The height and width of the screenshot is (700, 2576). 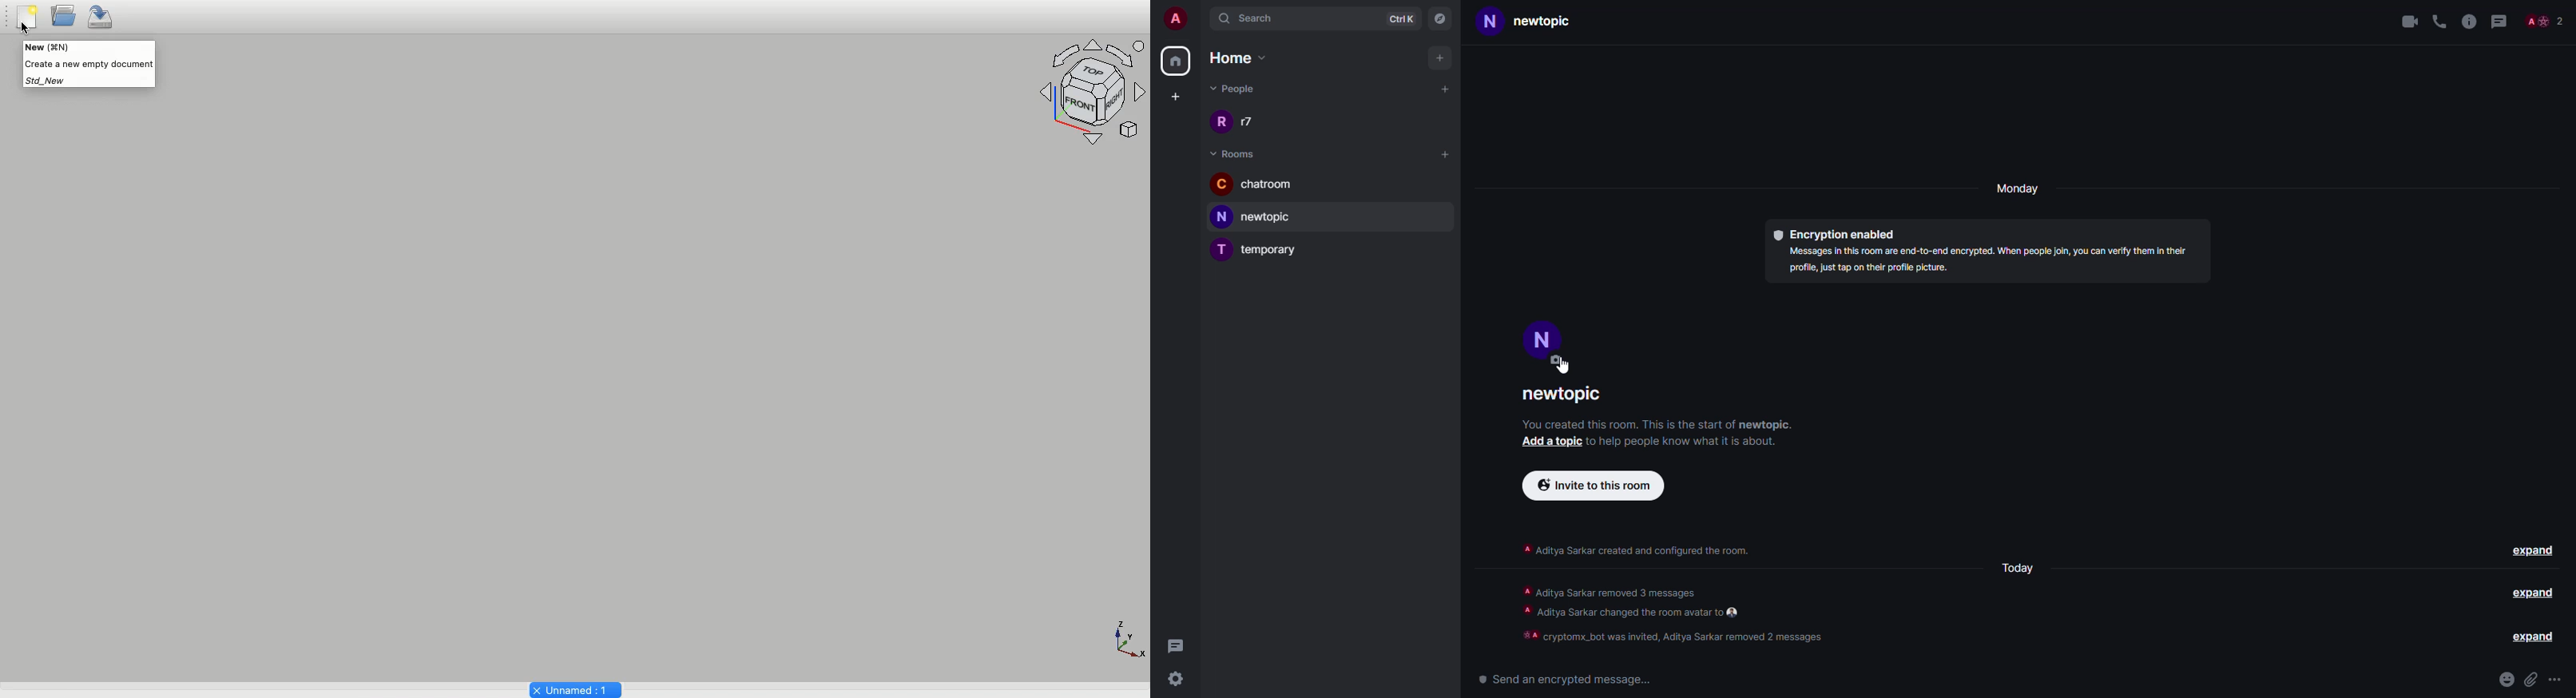 I want to click on add, so click(x=1445, y=89).